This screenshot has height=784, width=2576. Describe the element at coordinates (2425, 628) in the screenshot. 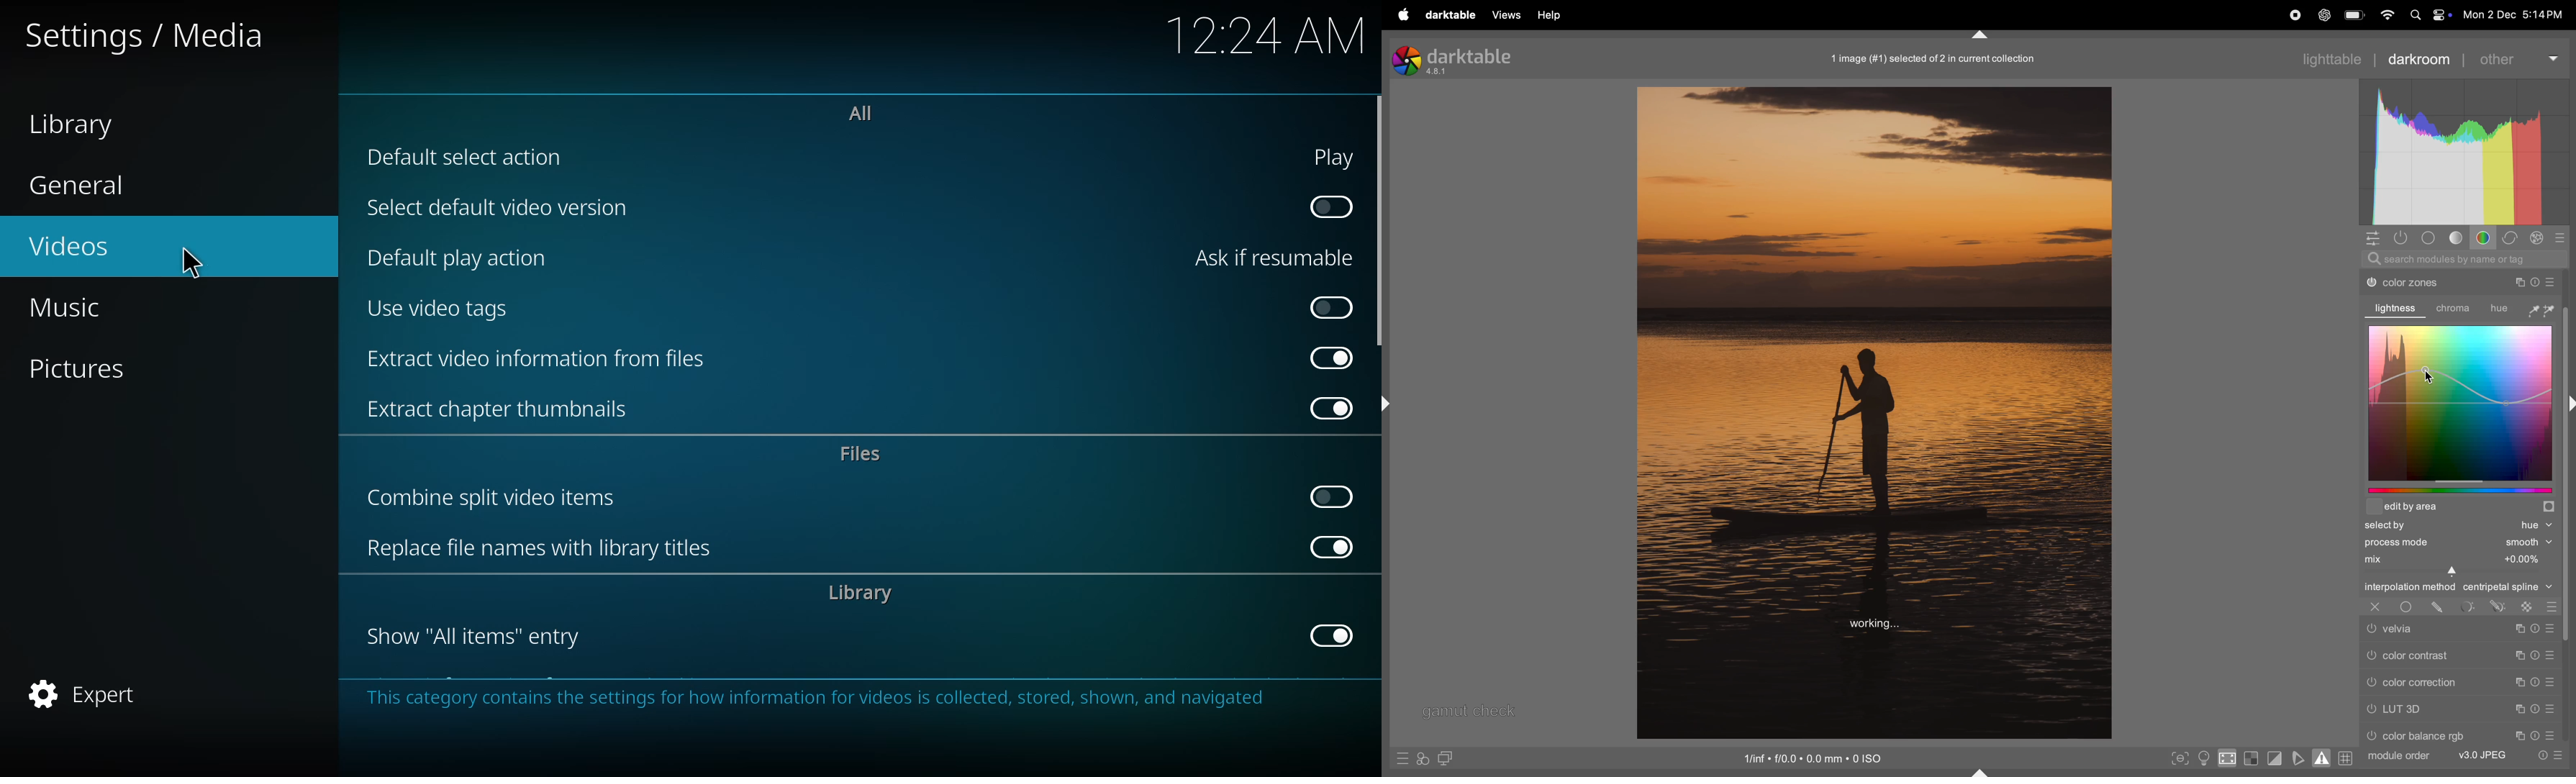

I see `velvia` at that location.